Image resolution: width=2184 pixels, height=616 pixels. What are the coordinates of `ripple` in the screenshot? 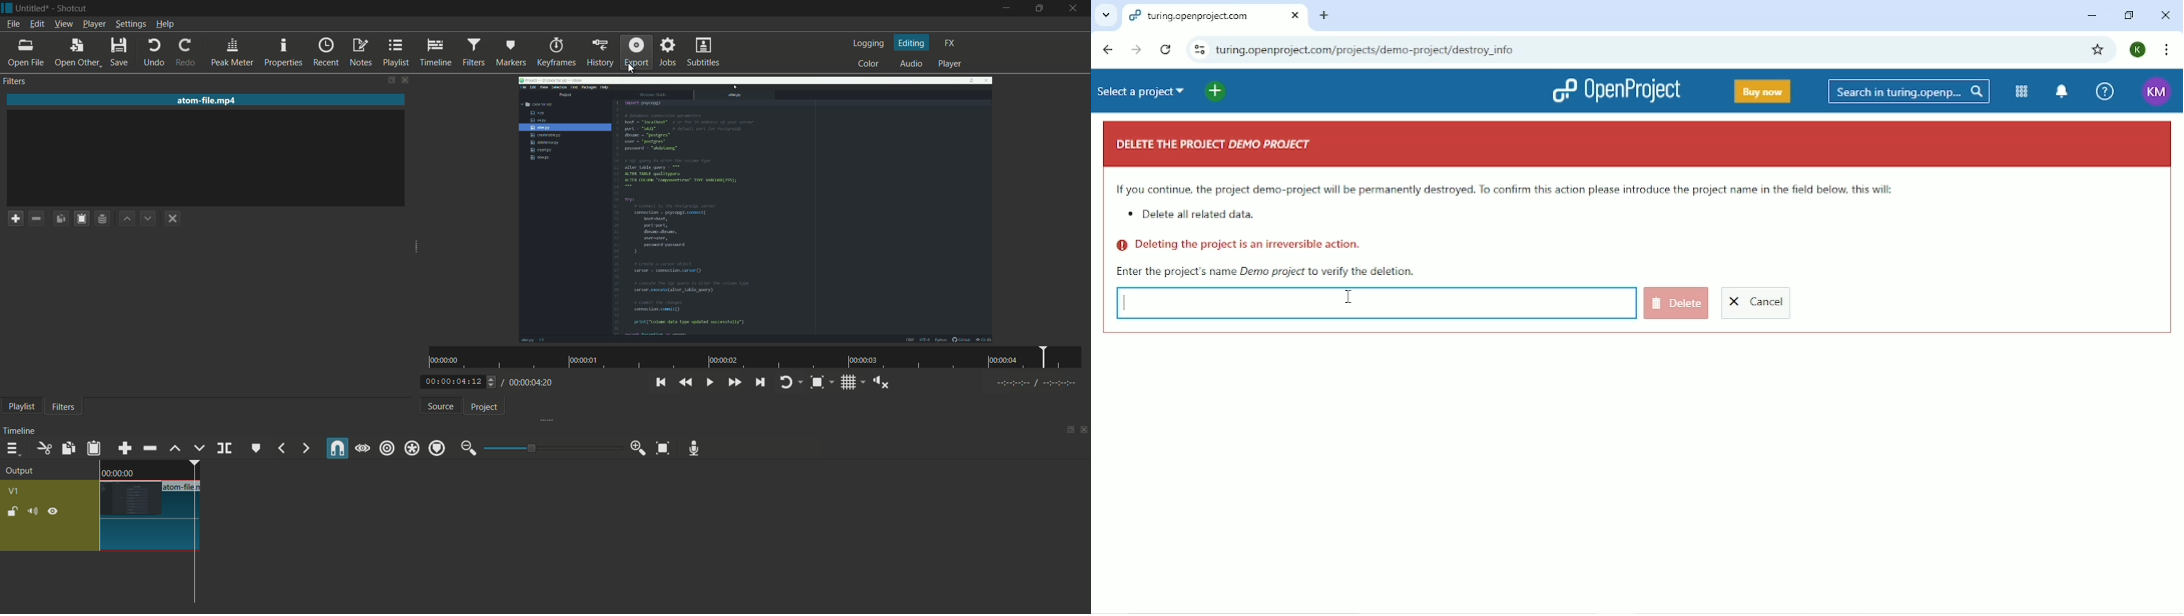 It's located at (387, 449).